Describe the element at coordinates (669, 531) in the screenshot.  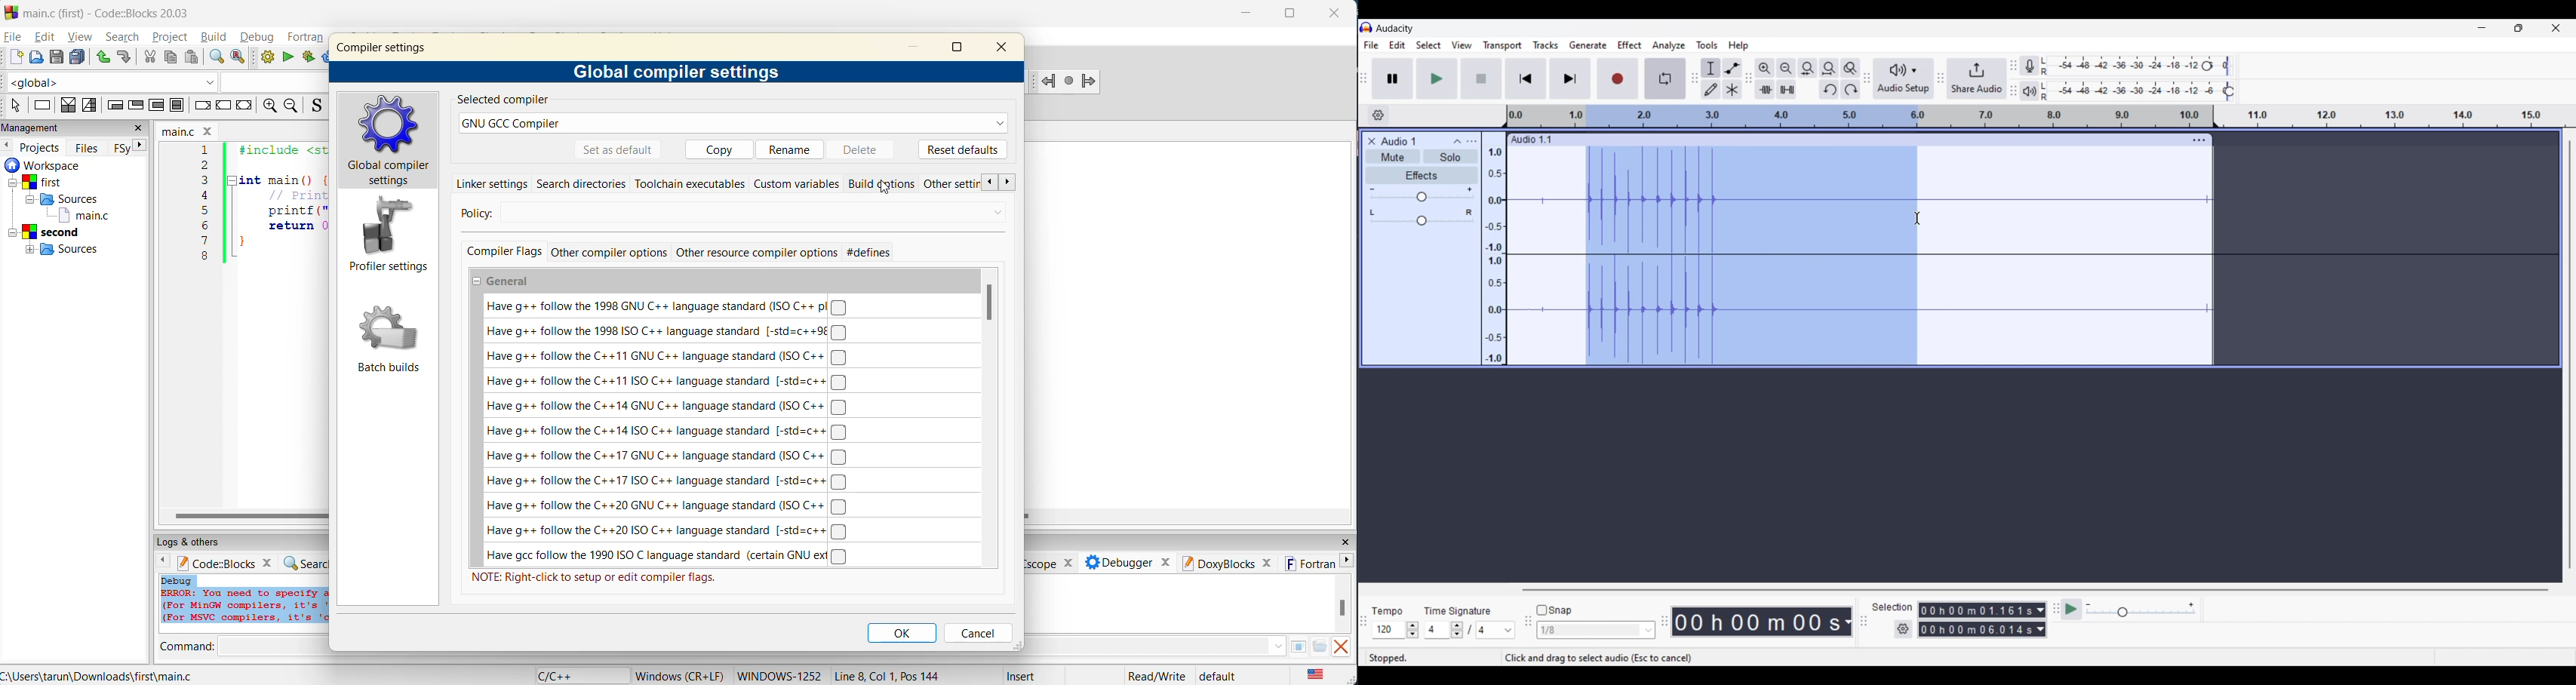
I see `Have g++ follow the C++20 ISO C++ language standard [-std=c++` at that location.